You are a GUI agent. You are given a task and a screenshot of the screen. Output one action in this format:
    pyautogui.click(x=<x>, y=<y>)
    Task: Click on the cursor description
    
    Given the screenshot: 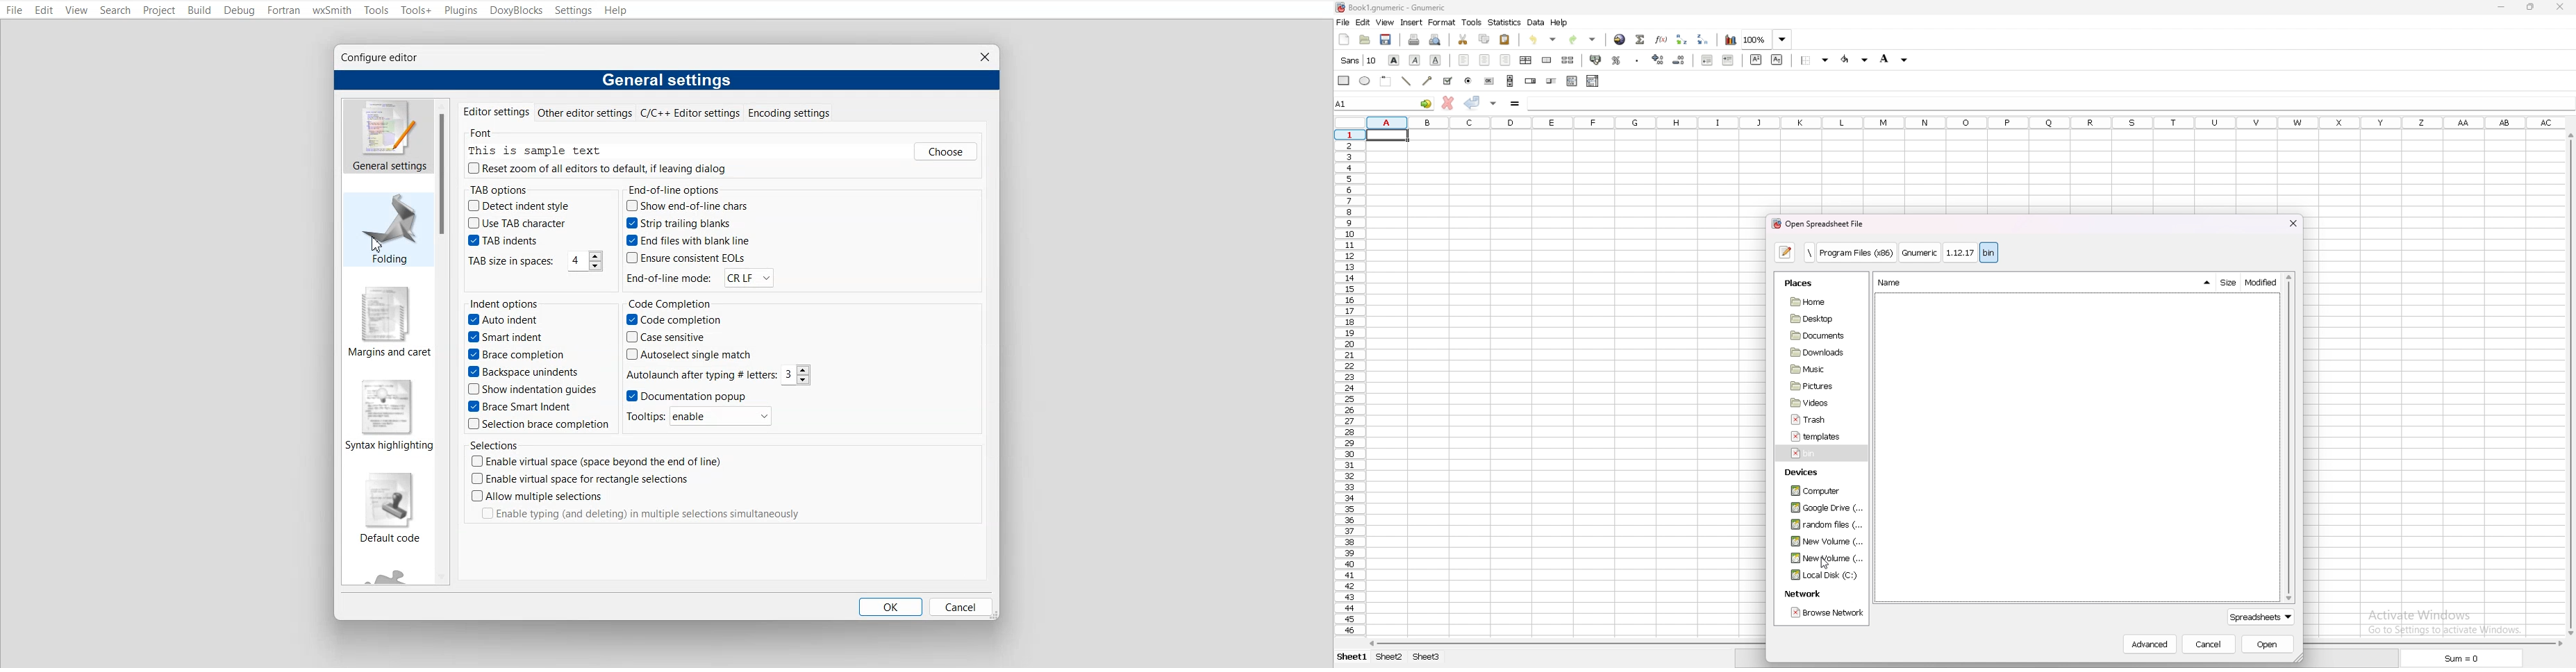 What is the action you would take?
    pyautogui.click(x=1361, y=60)
    